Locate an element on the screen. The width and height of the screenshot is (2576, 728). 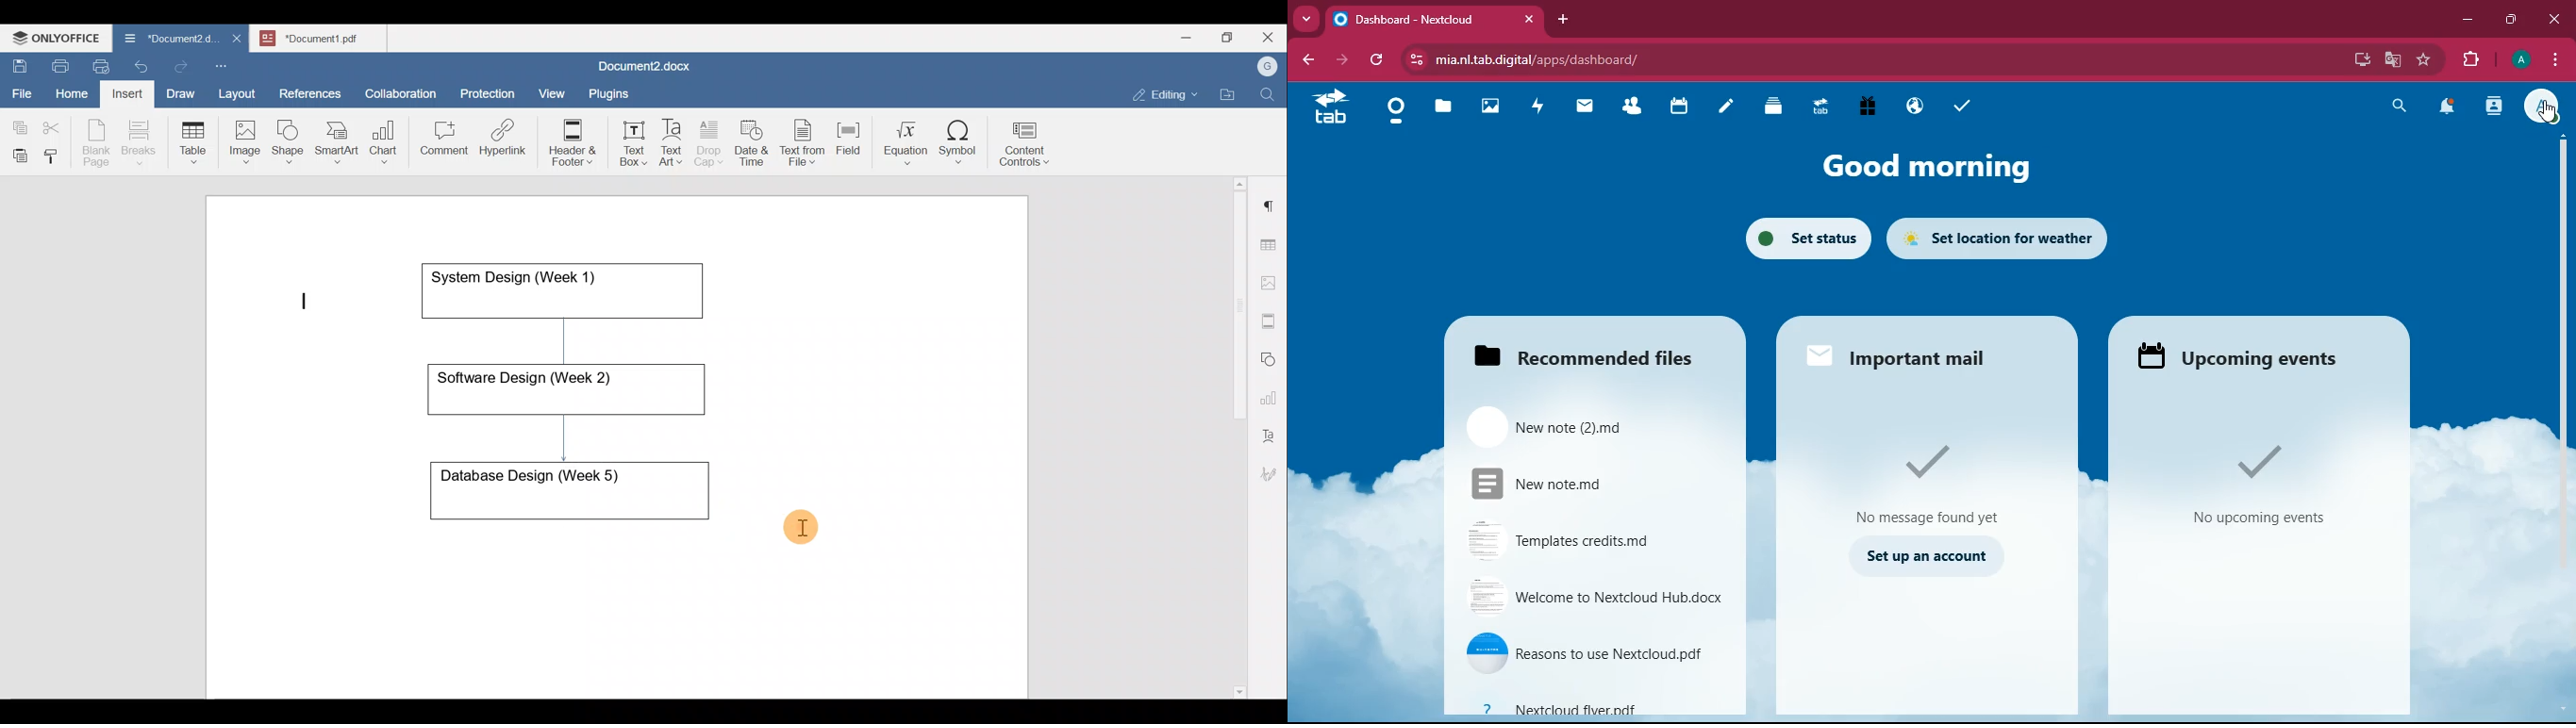
activity is located at coordinates (1538, 107).